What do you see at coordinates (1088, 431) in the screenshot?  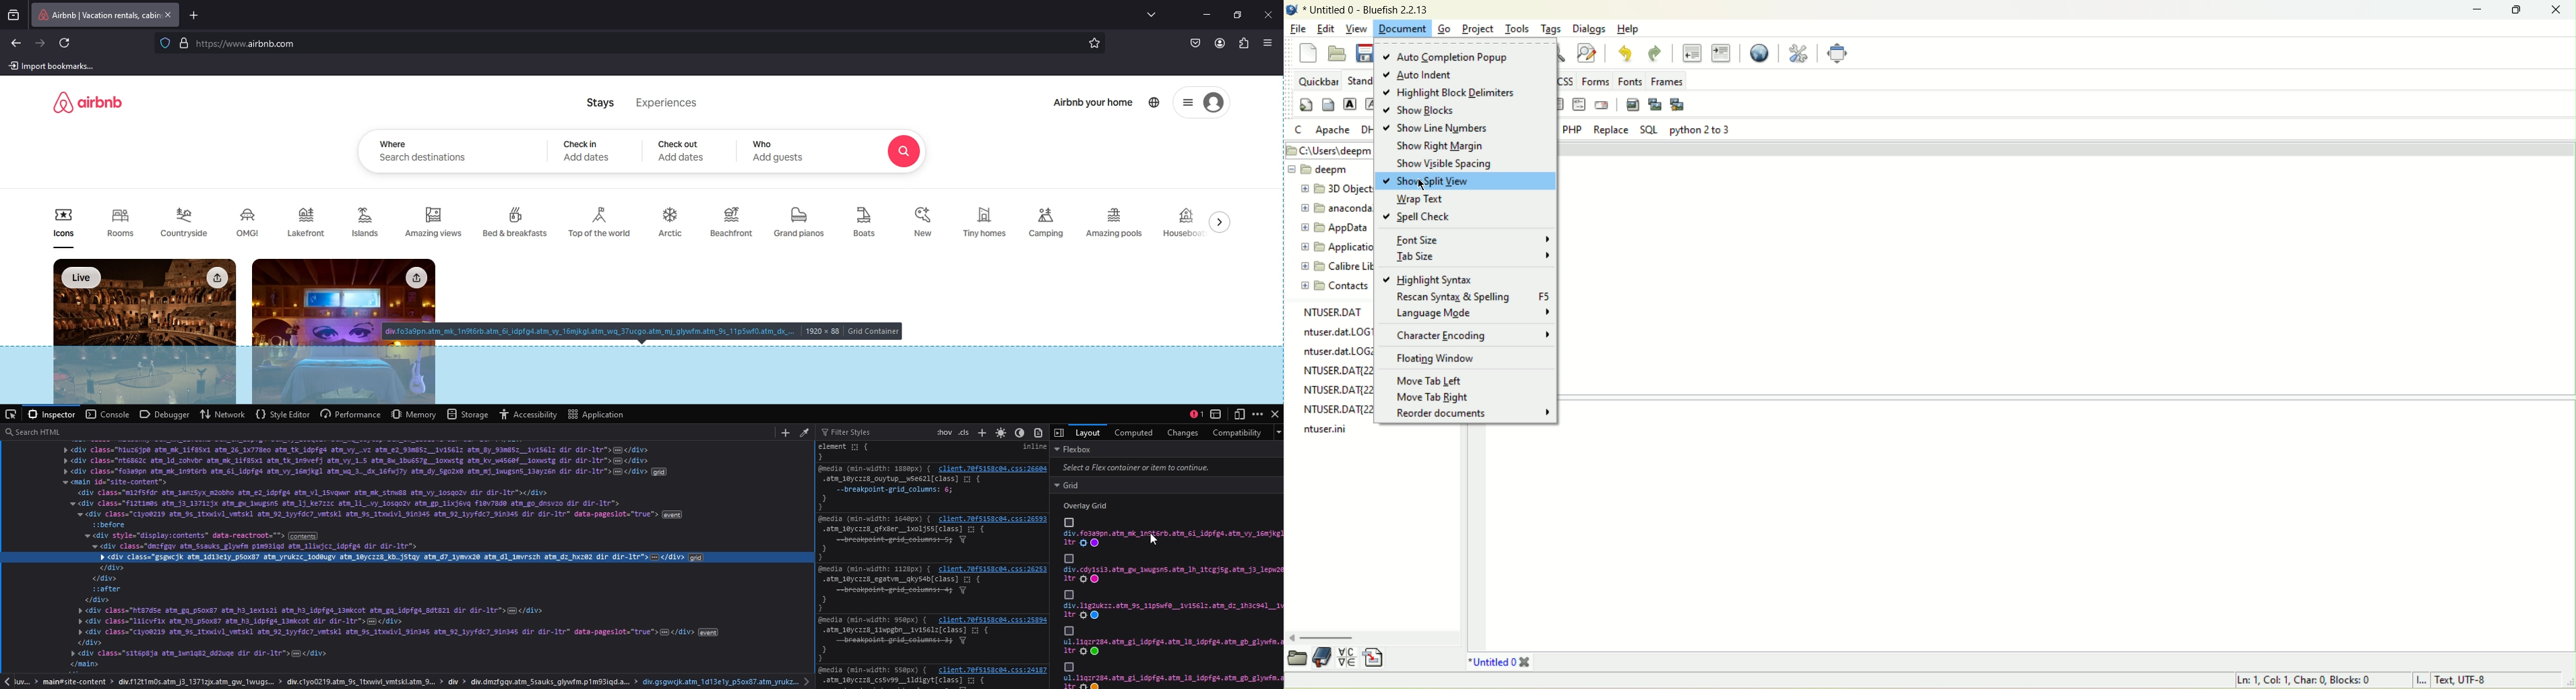 I see `layout` at bounding box center [1088, 431].